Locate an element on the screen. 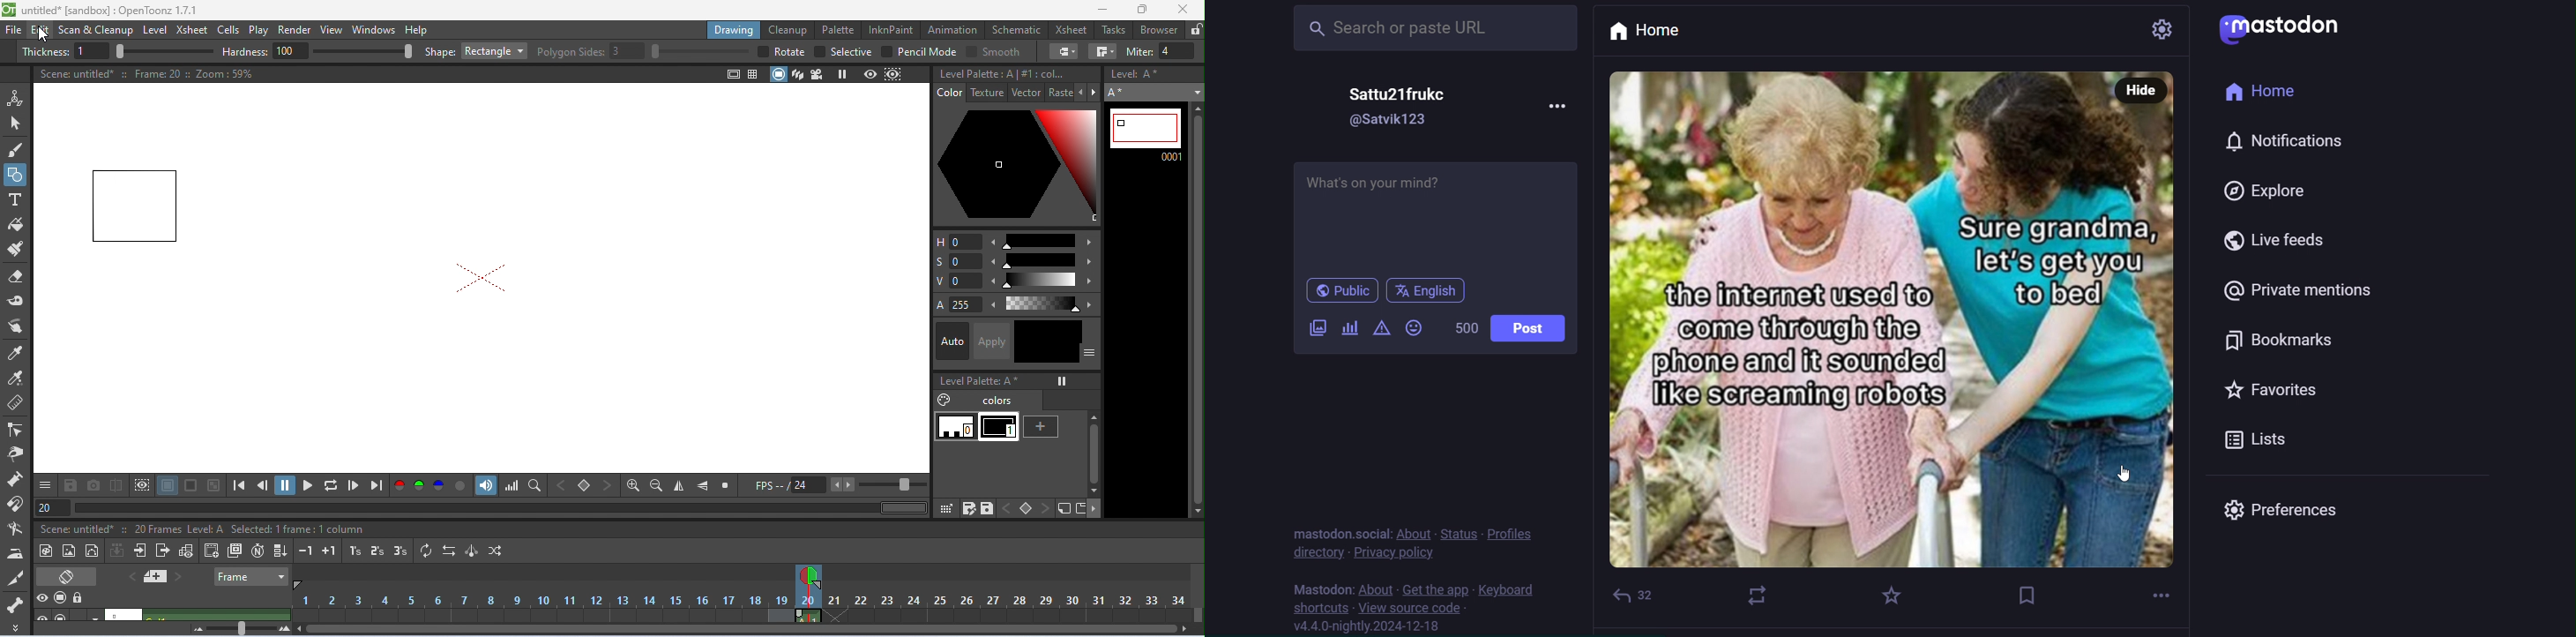 The height and width of the screenshot is (644, 2576). thickness is located at coordinates (118, 50).